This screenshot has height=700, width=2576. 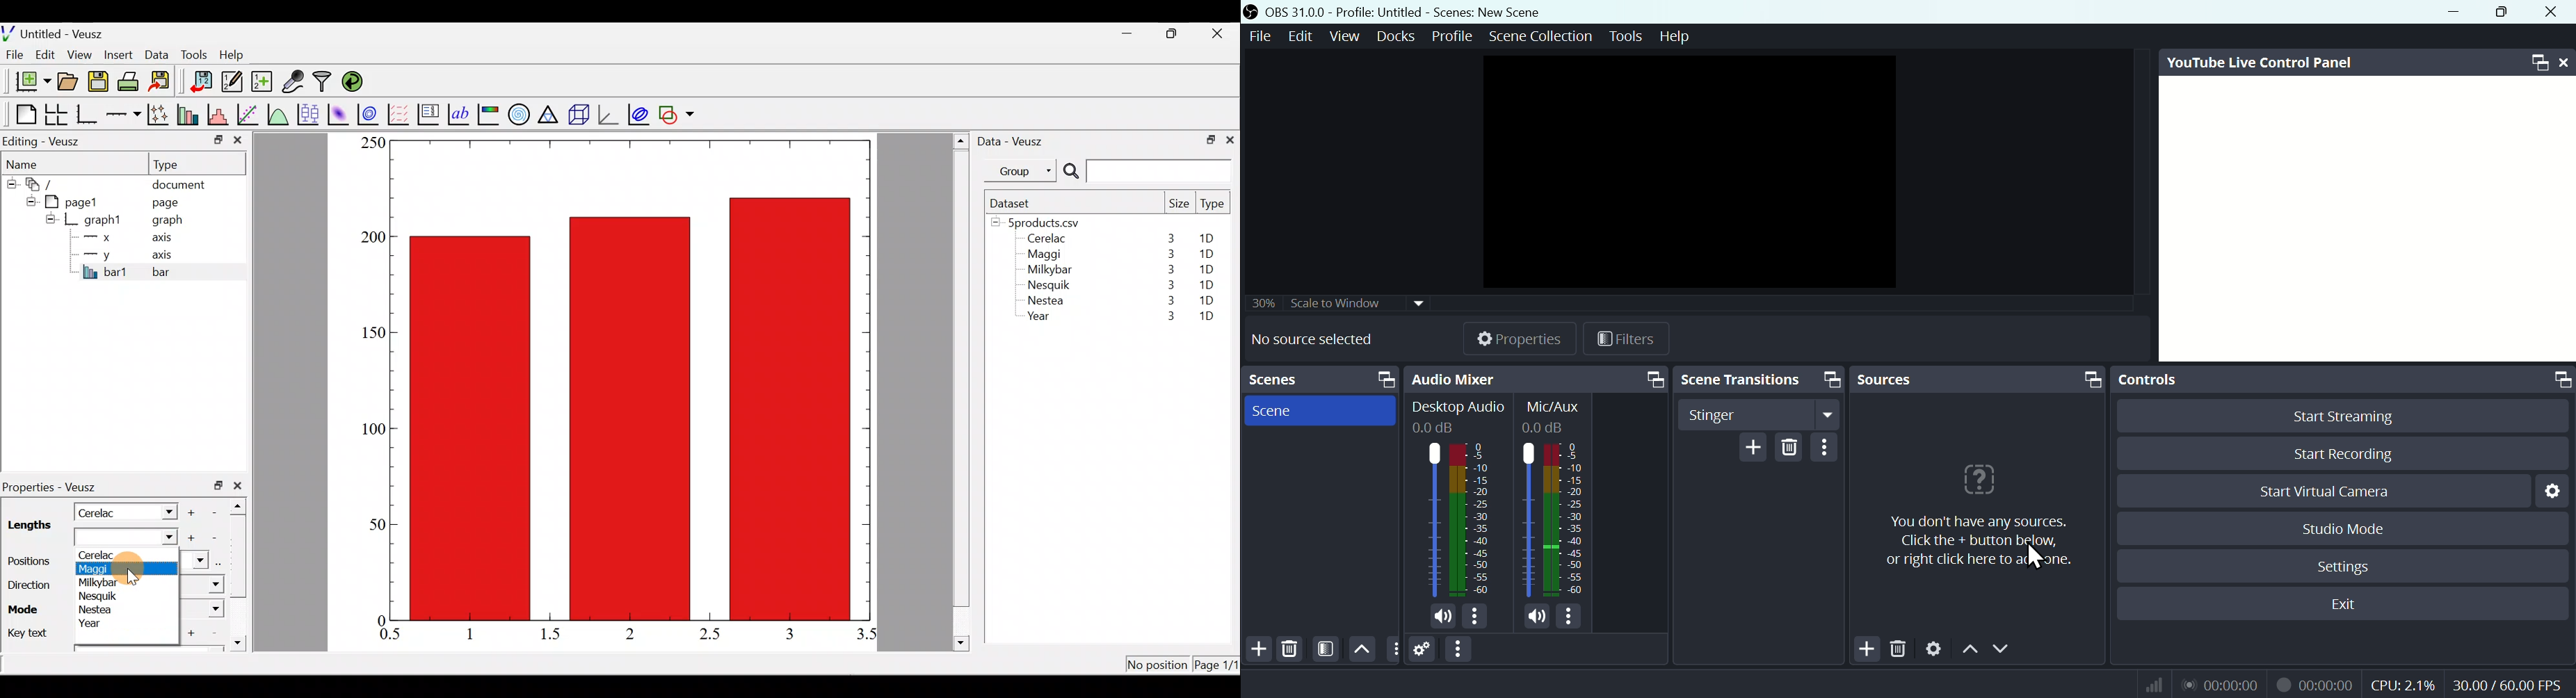 What do you see at coordinates (2449, 11) in the screenshot?
I see `minimise` at bounding box center [2449, 11].